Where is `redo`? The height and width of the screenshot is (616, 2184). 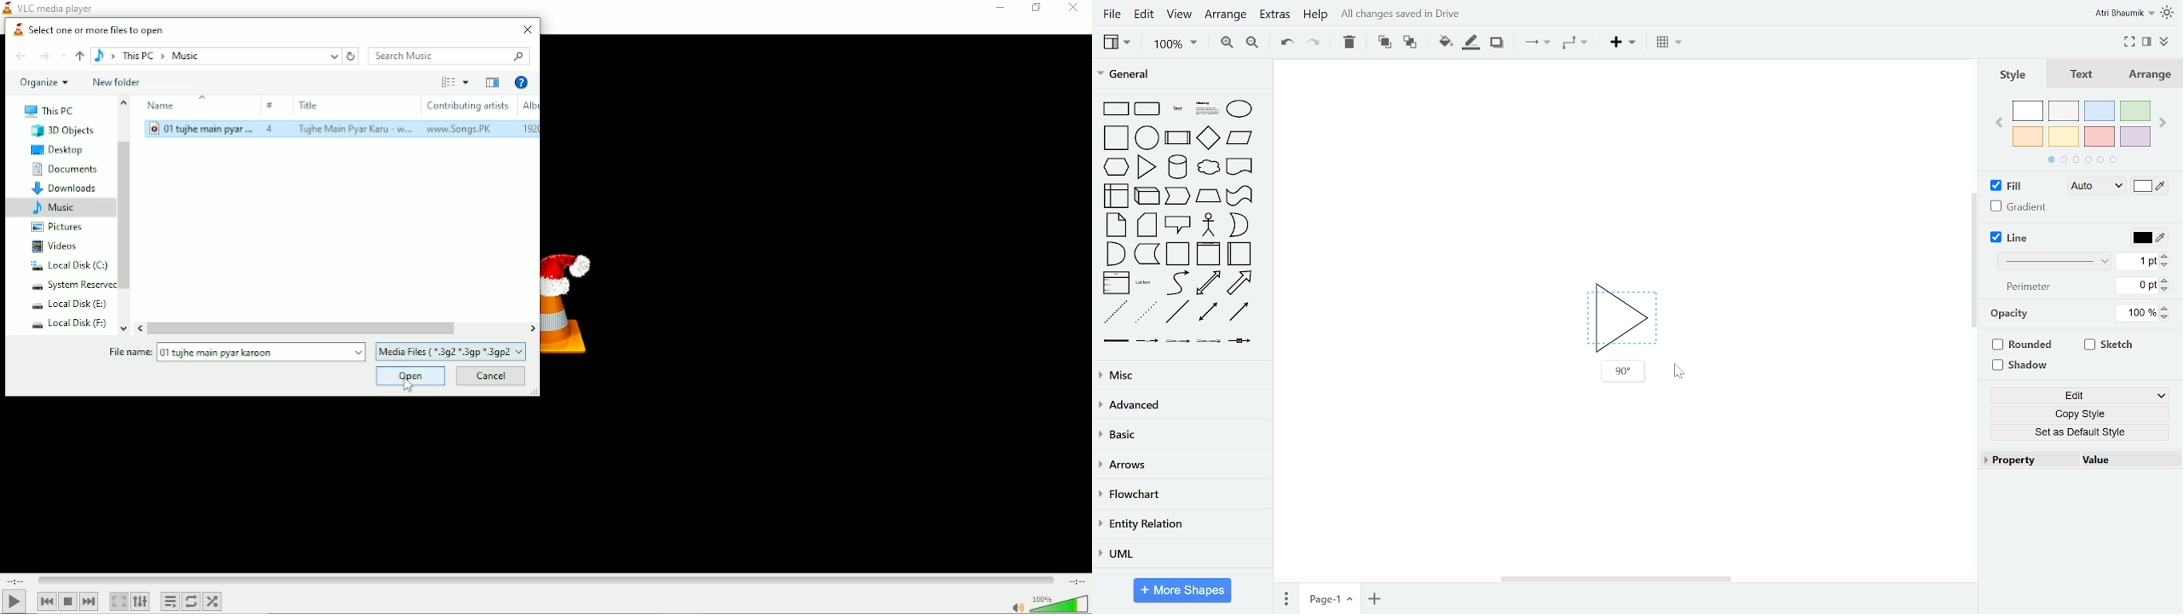 redo is located at coordinates (1315, 43).